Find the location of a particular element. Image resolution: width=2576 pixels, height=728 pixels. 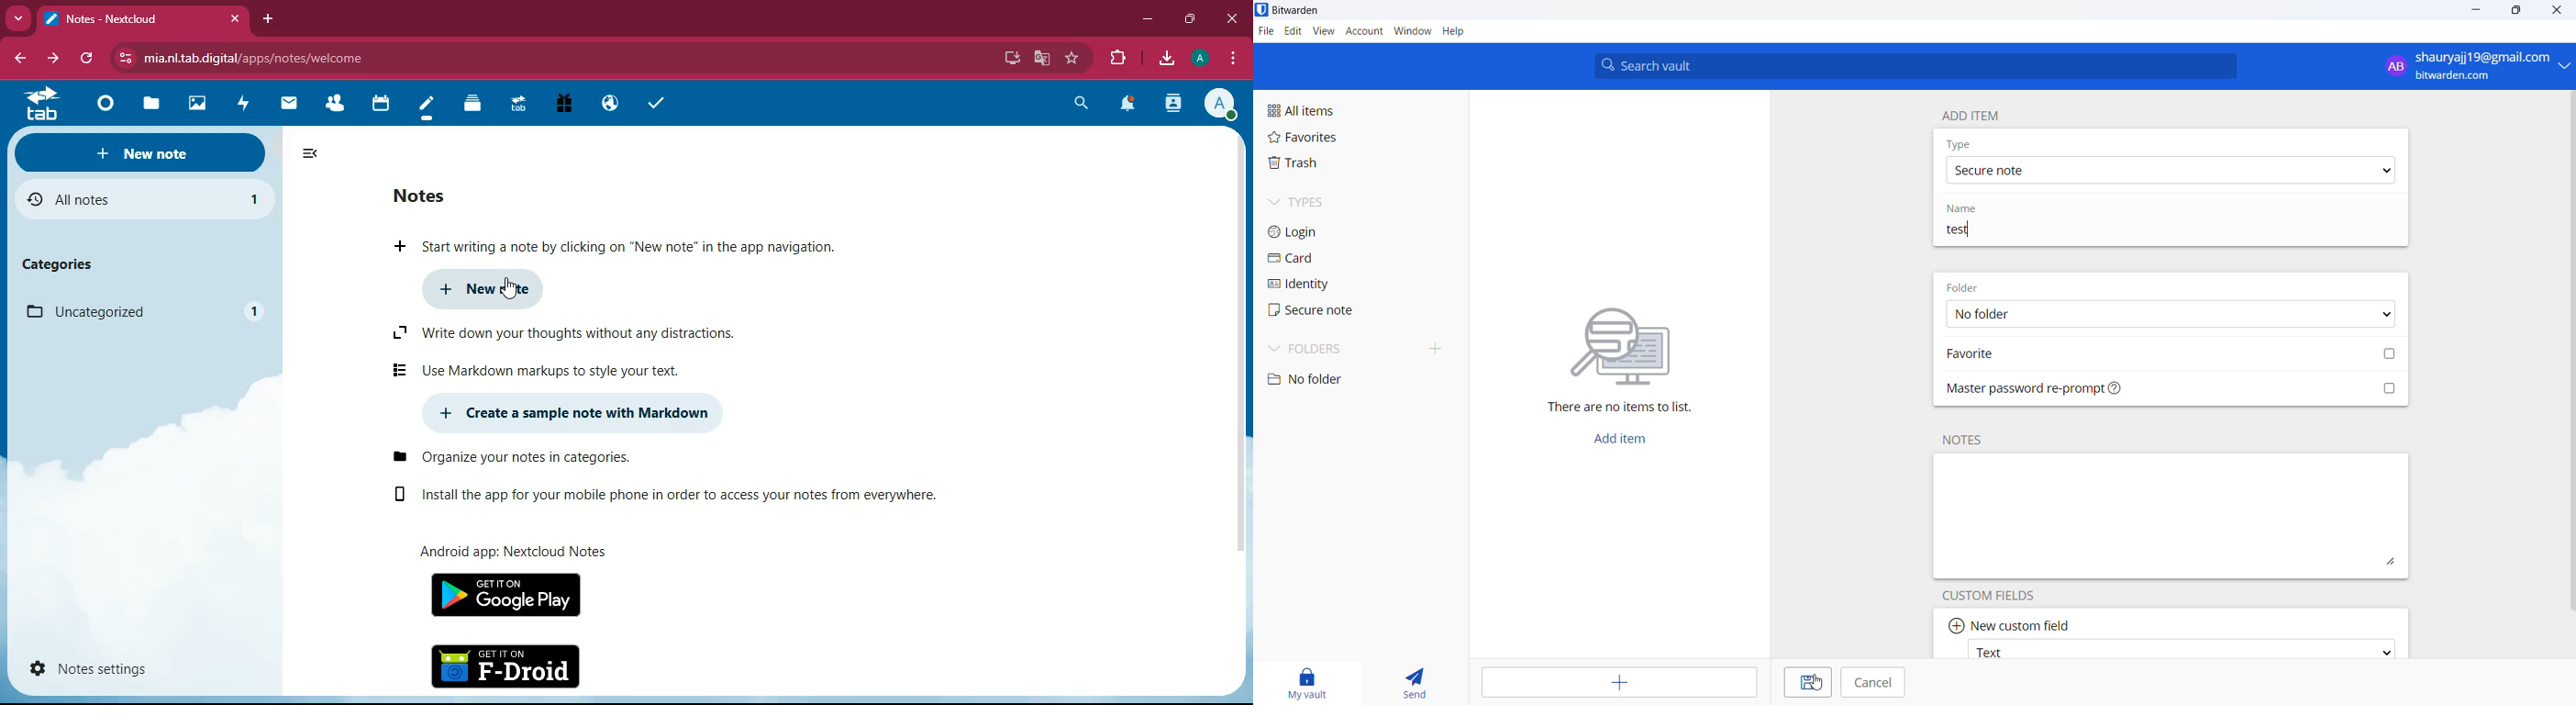

new tab is located at coordinates (270, 19).